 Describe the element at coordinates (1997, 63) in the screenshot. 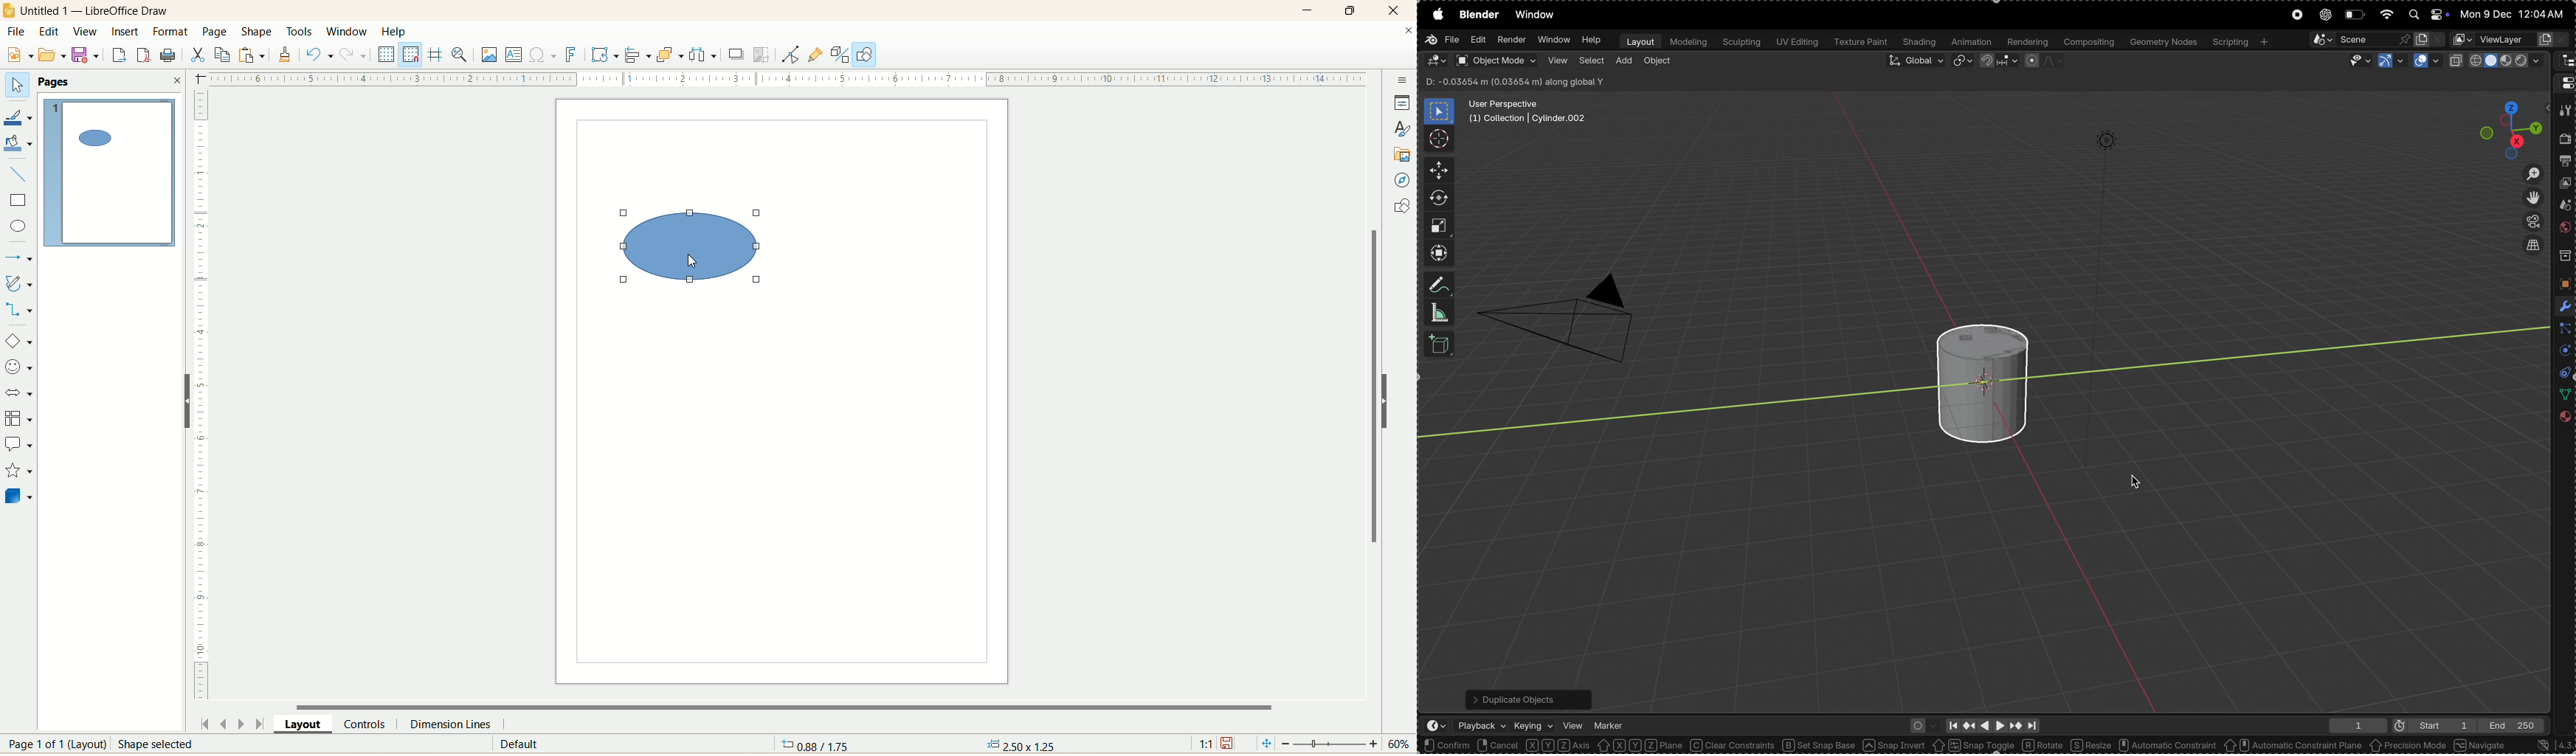

I see `snap` at that location.